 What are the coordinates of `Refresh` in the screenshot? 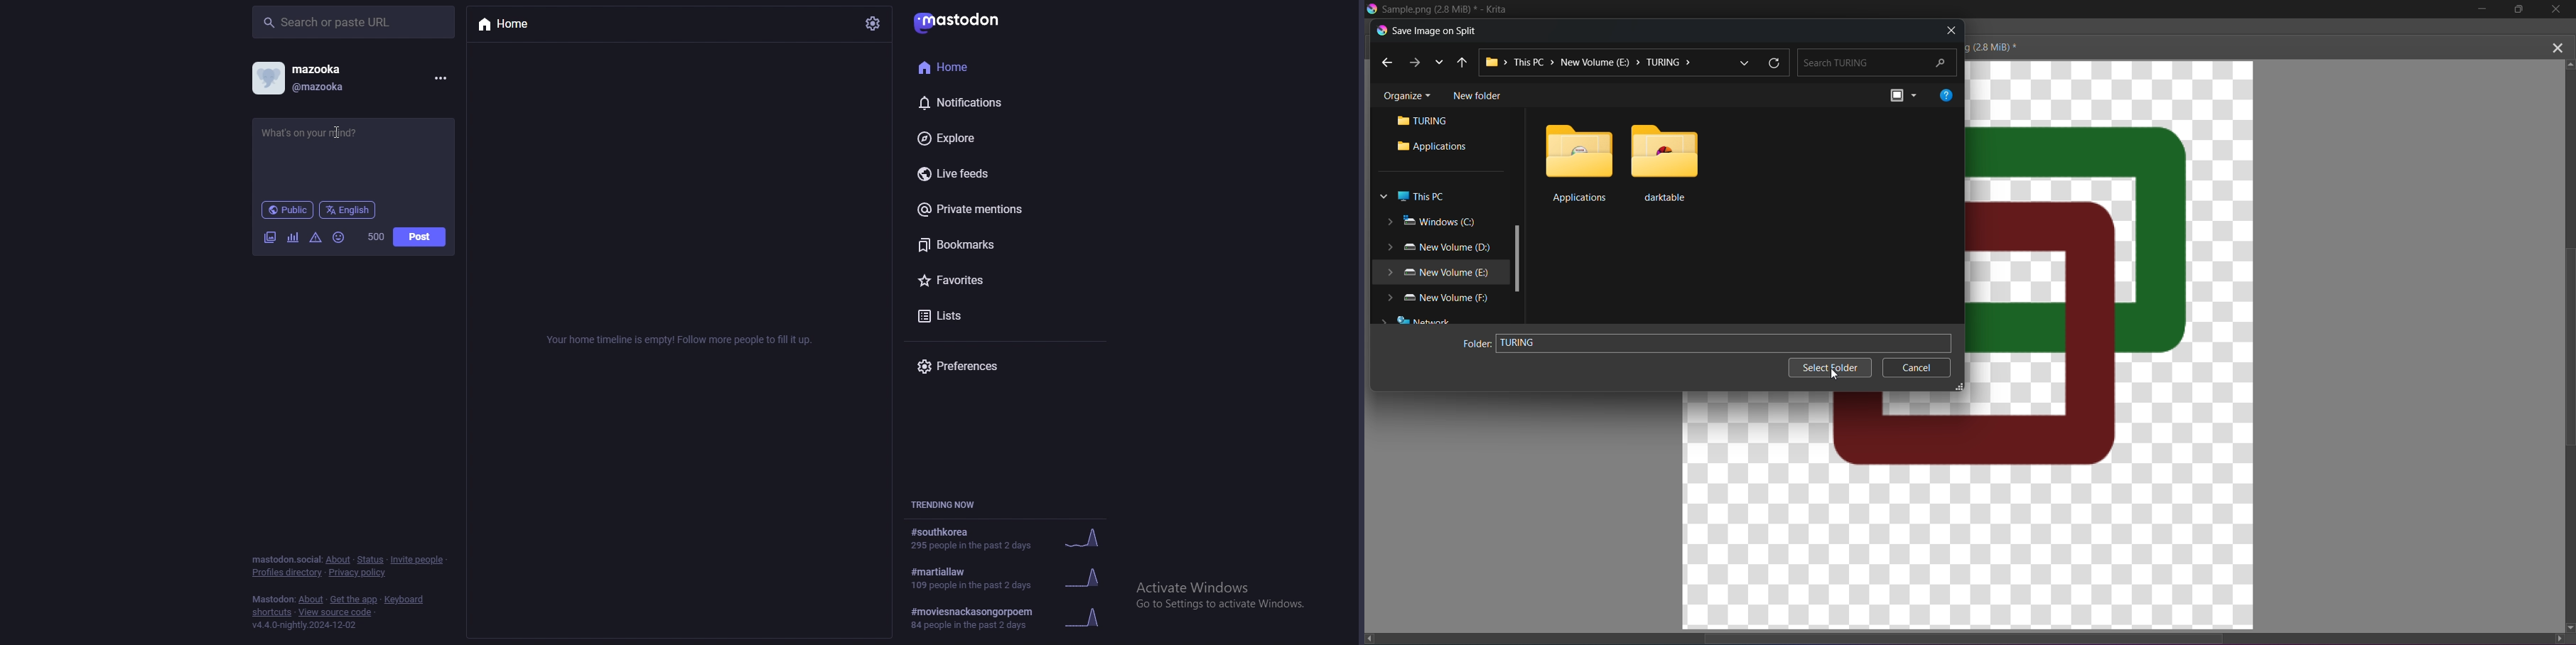 It's located at (1778, 62).